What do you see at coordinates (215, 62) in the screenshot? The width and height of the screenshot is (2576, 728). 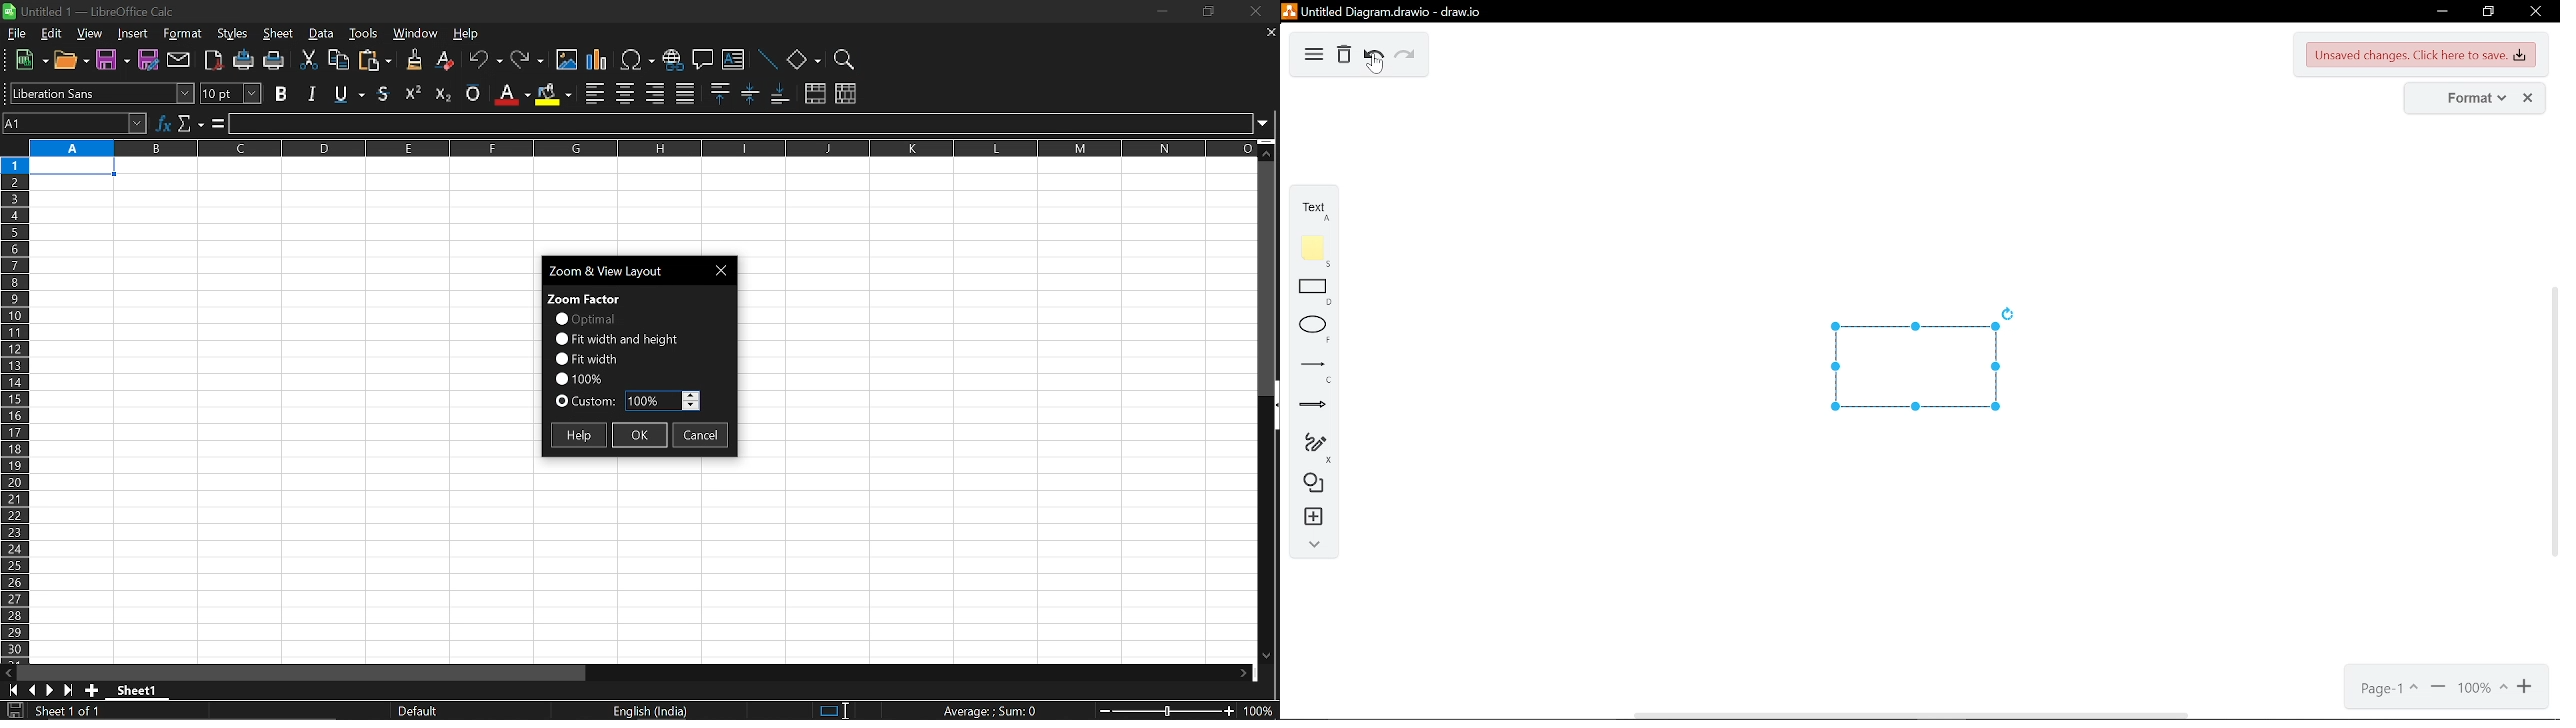 I see `export as pdf` at bounding box center [215, 62].